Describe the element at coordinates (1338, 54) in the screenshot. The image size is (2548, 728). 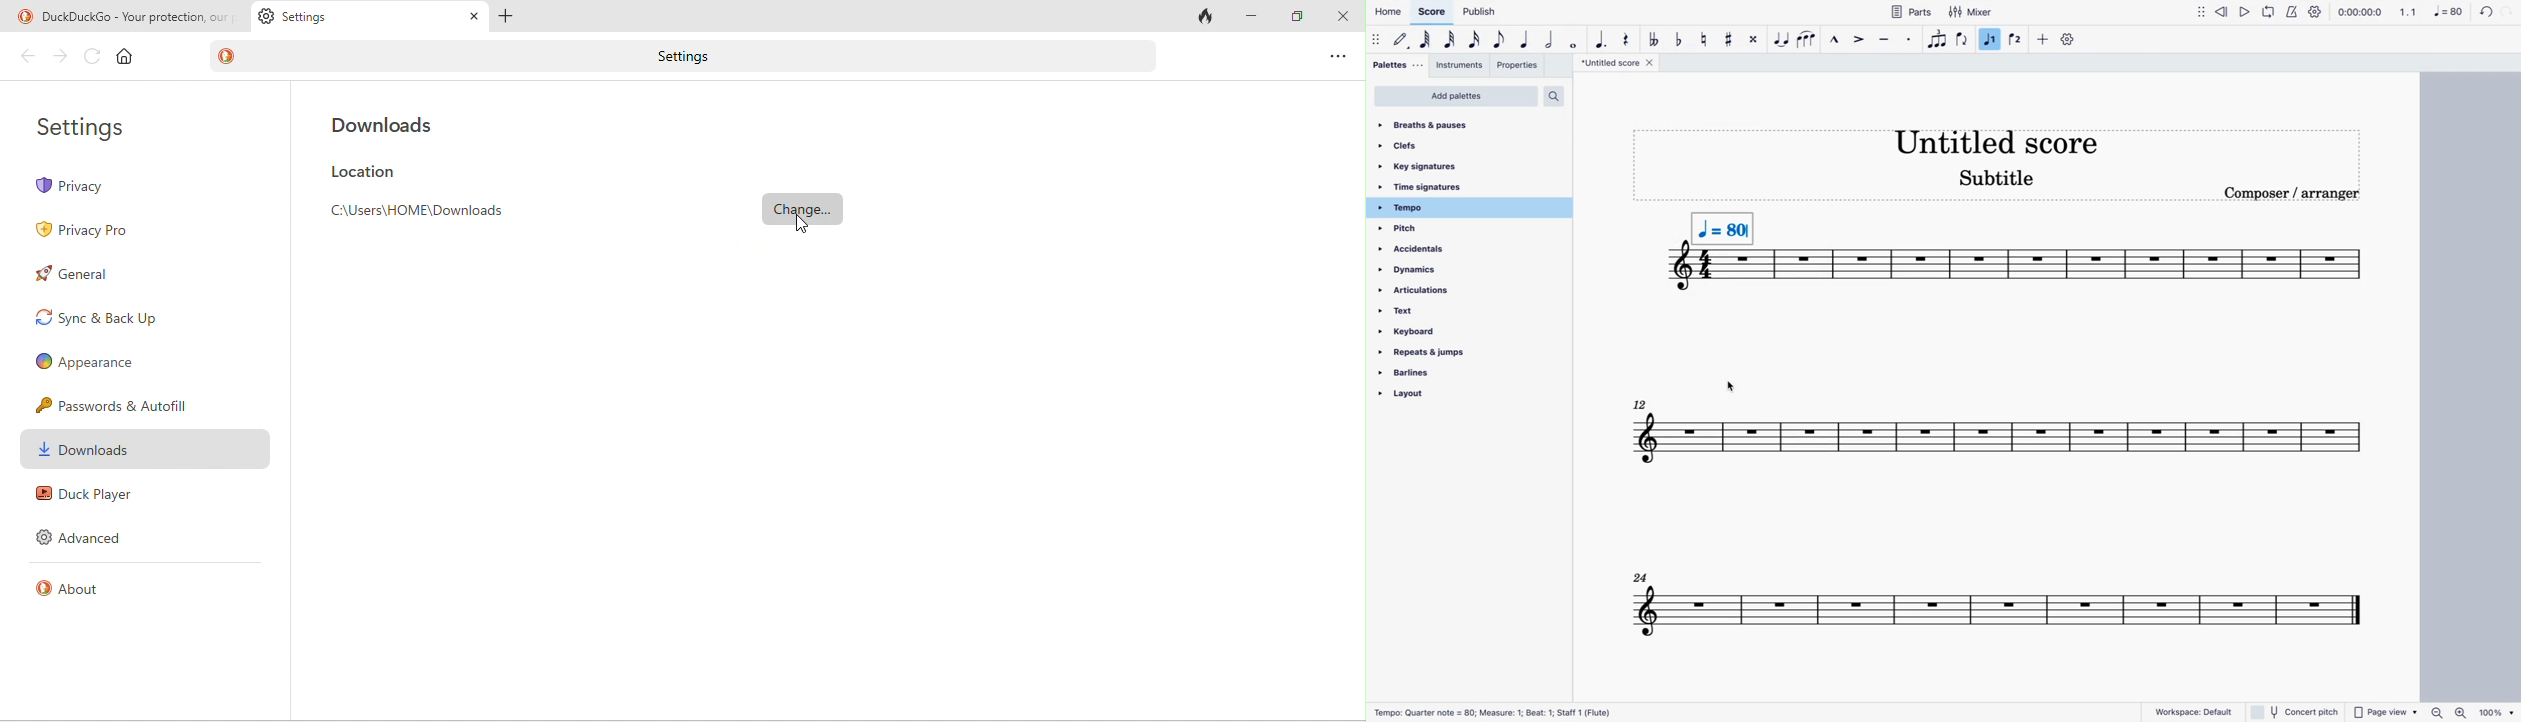
I see `more options` at that location.